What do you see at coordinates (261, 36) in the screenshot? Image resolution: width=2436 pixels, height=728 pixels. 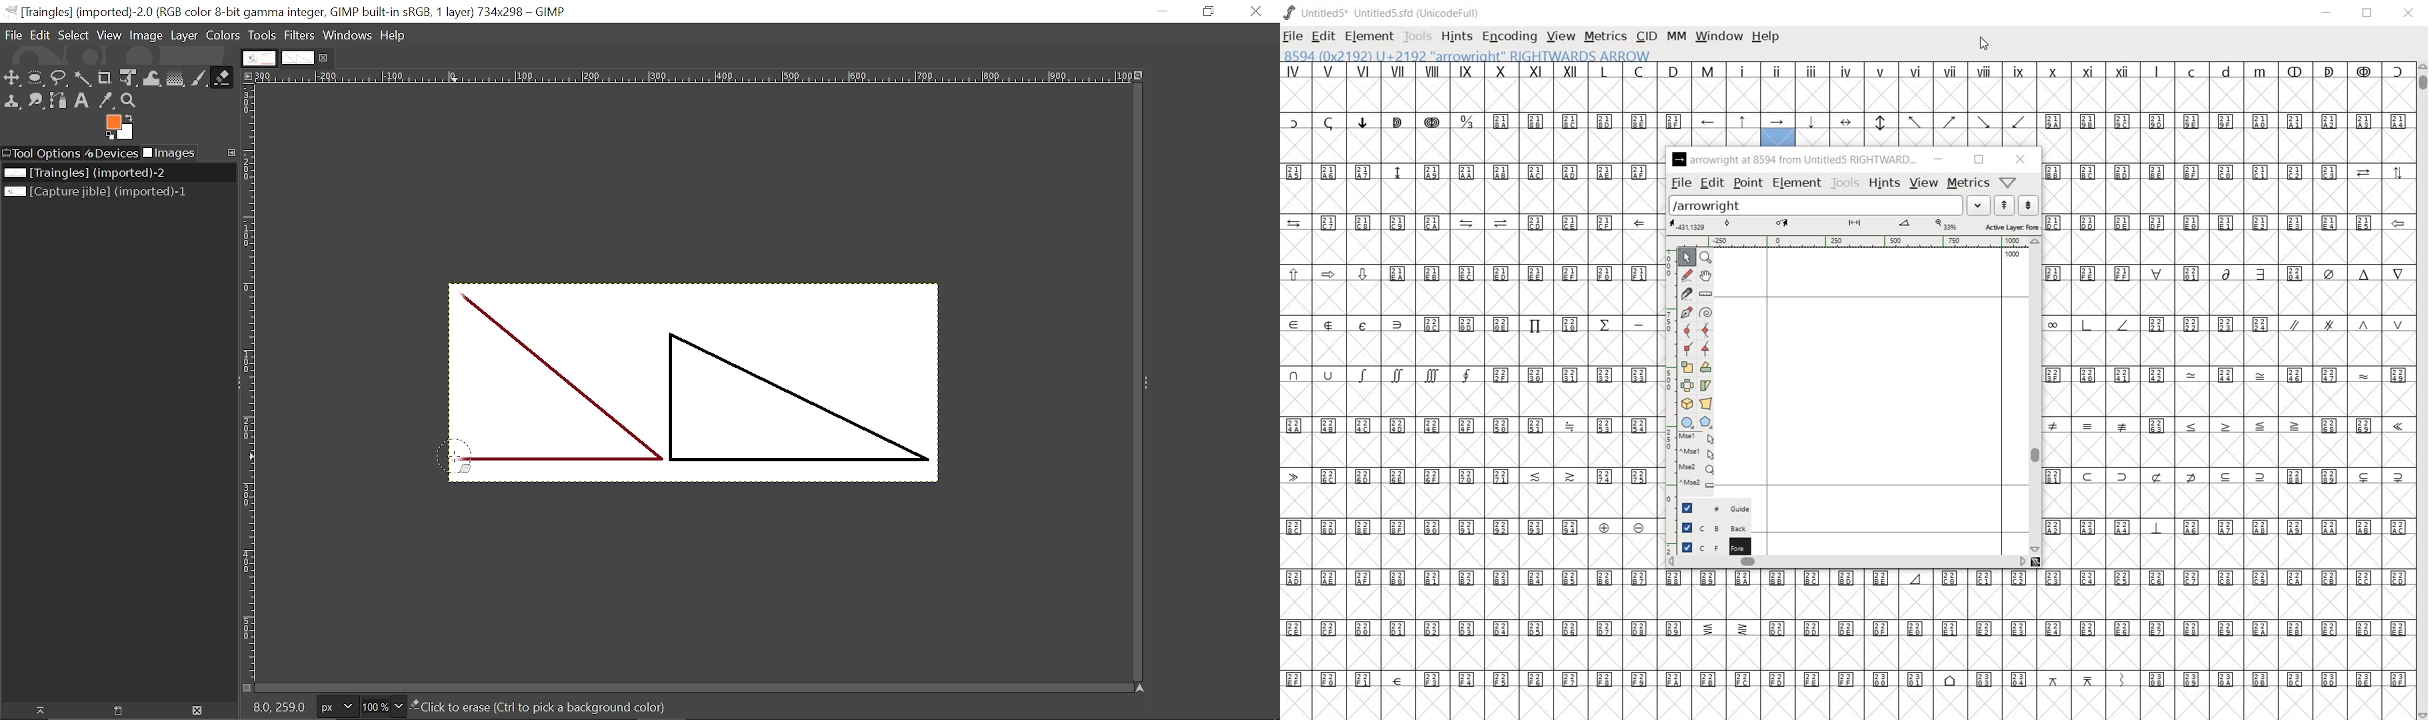 I see `` at bounding box center [261, 36].